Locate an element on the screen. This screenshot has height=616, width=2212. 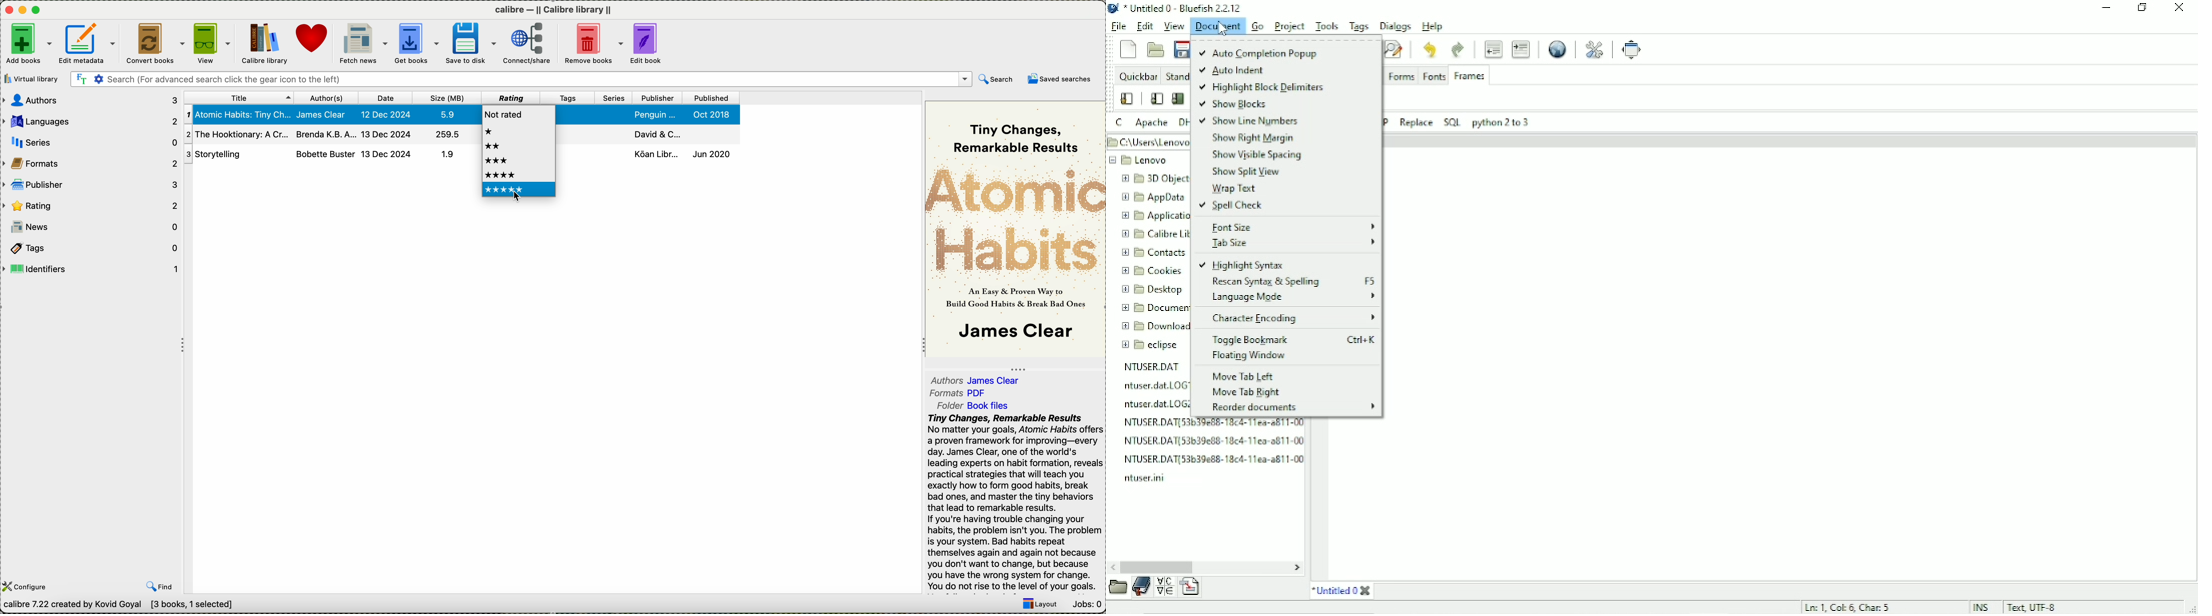
Show blocks is located at coordinates (1235, 105).